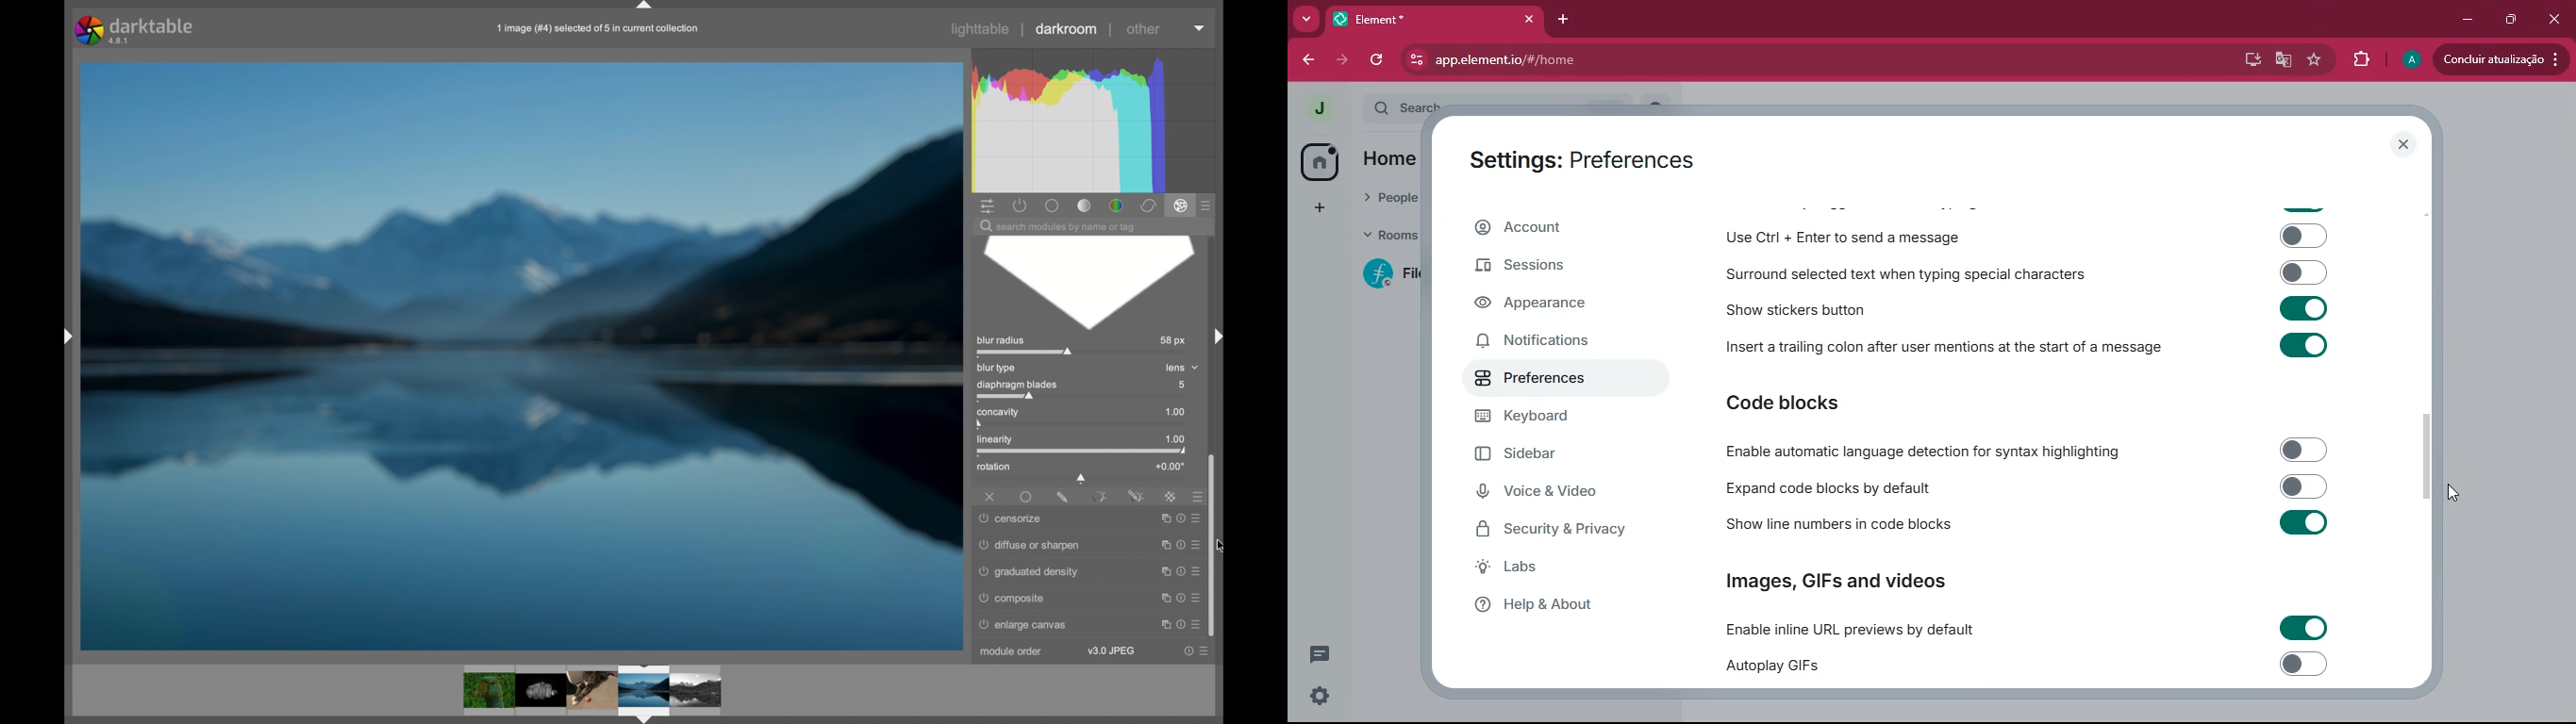  I want to click on , so click(59, 338).